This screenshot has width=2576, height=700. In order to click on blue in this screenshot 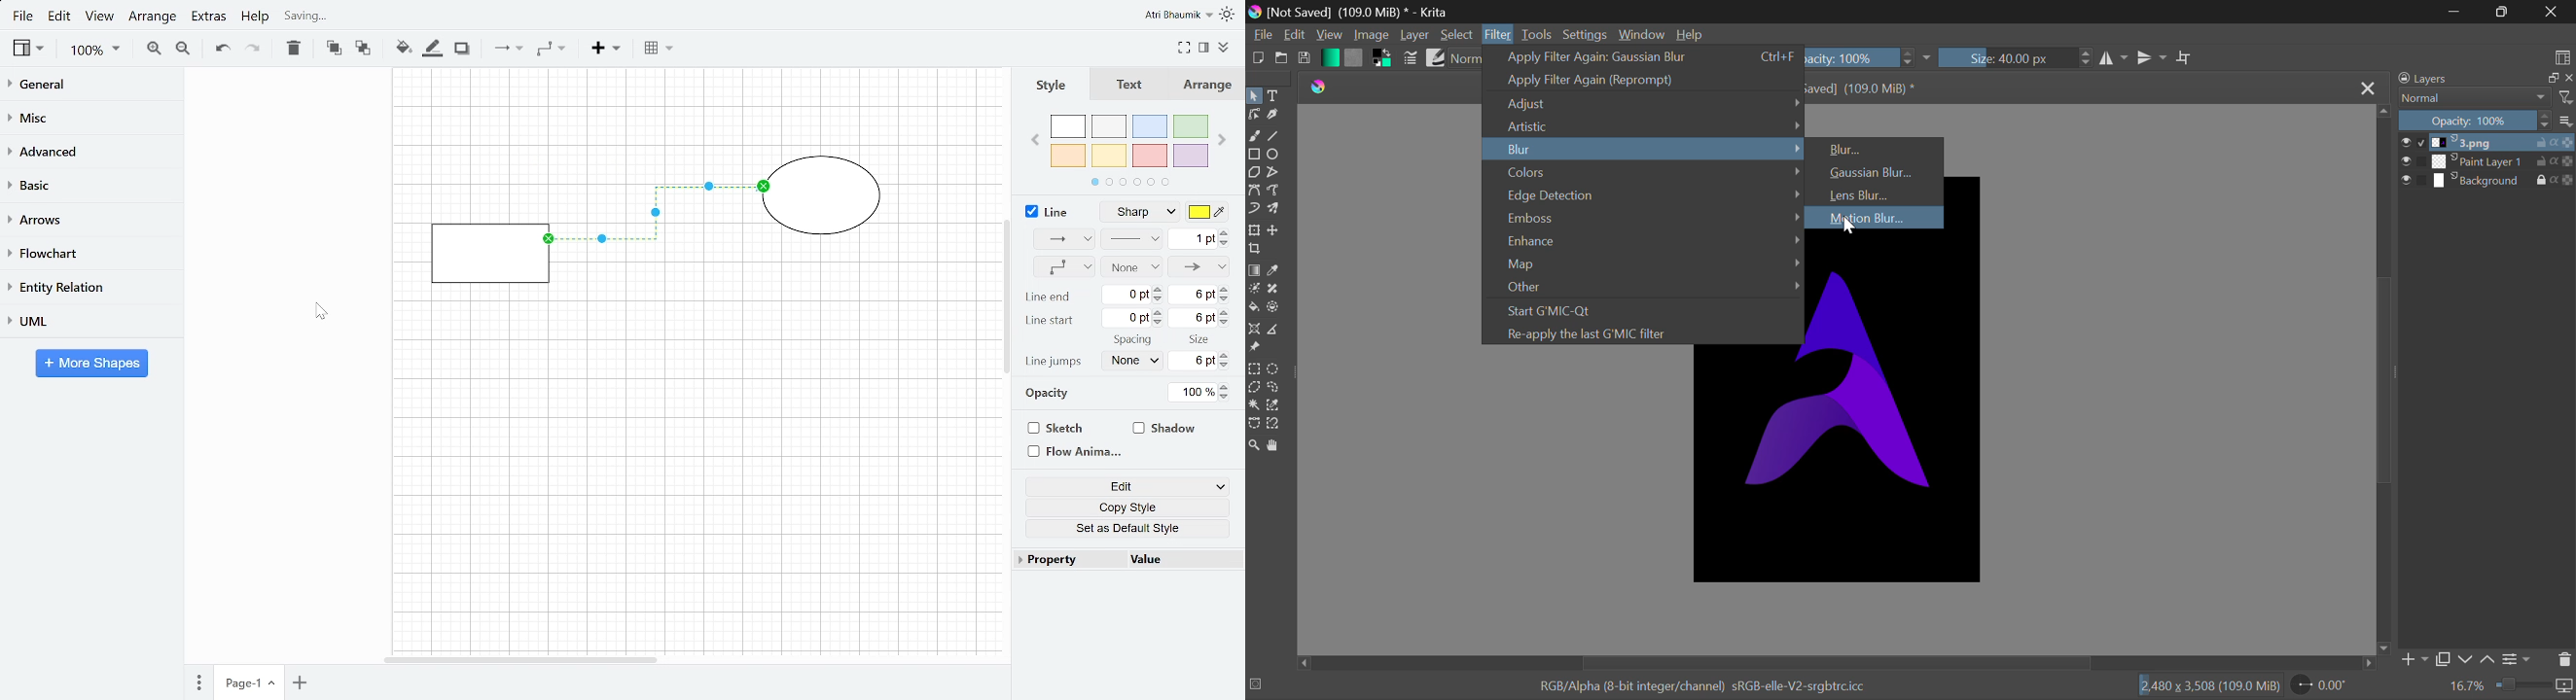, I will do `click(1150, 127)`.